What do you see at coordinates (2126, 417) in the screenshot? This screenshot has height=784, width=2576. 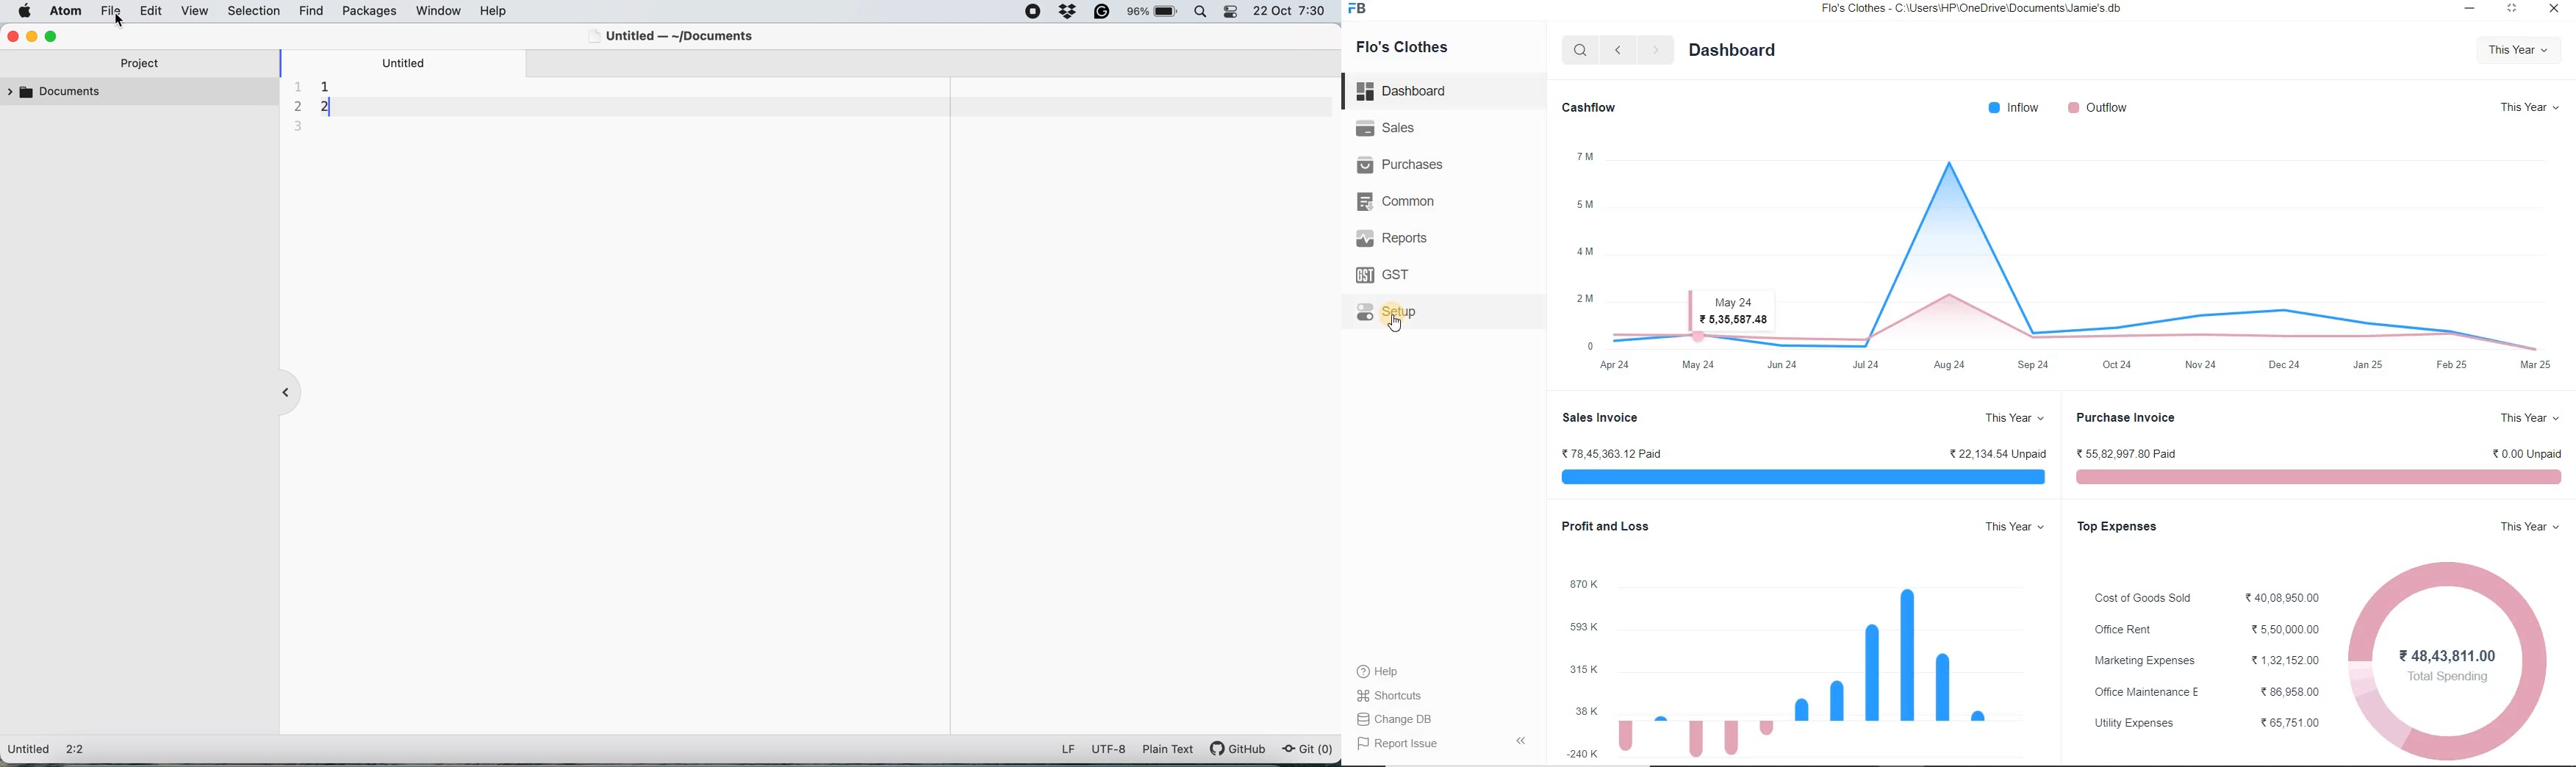 I see `Purchase Invoice` at bounding box center [2126, 417].